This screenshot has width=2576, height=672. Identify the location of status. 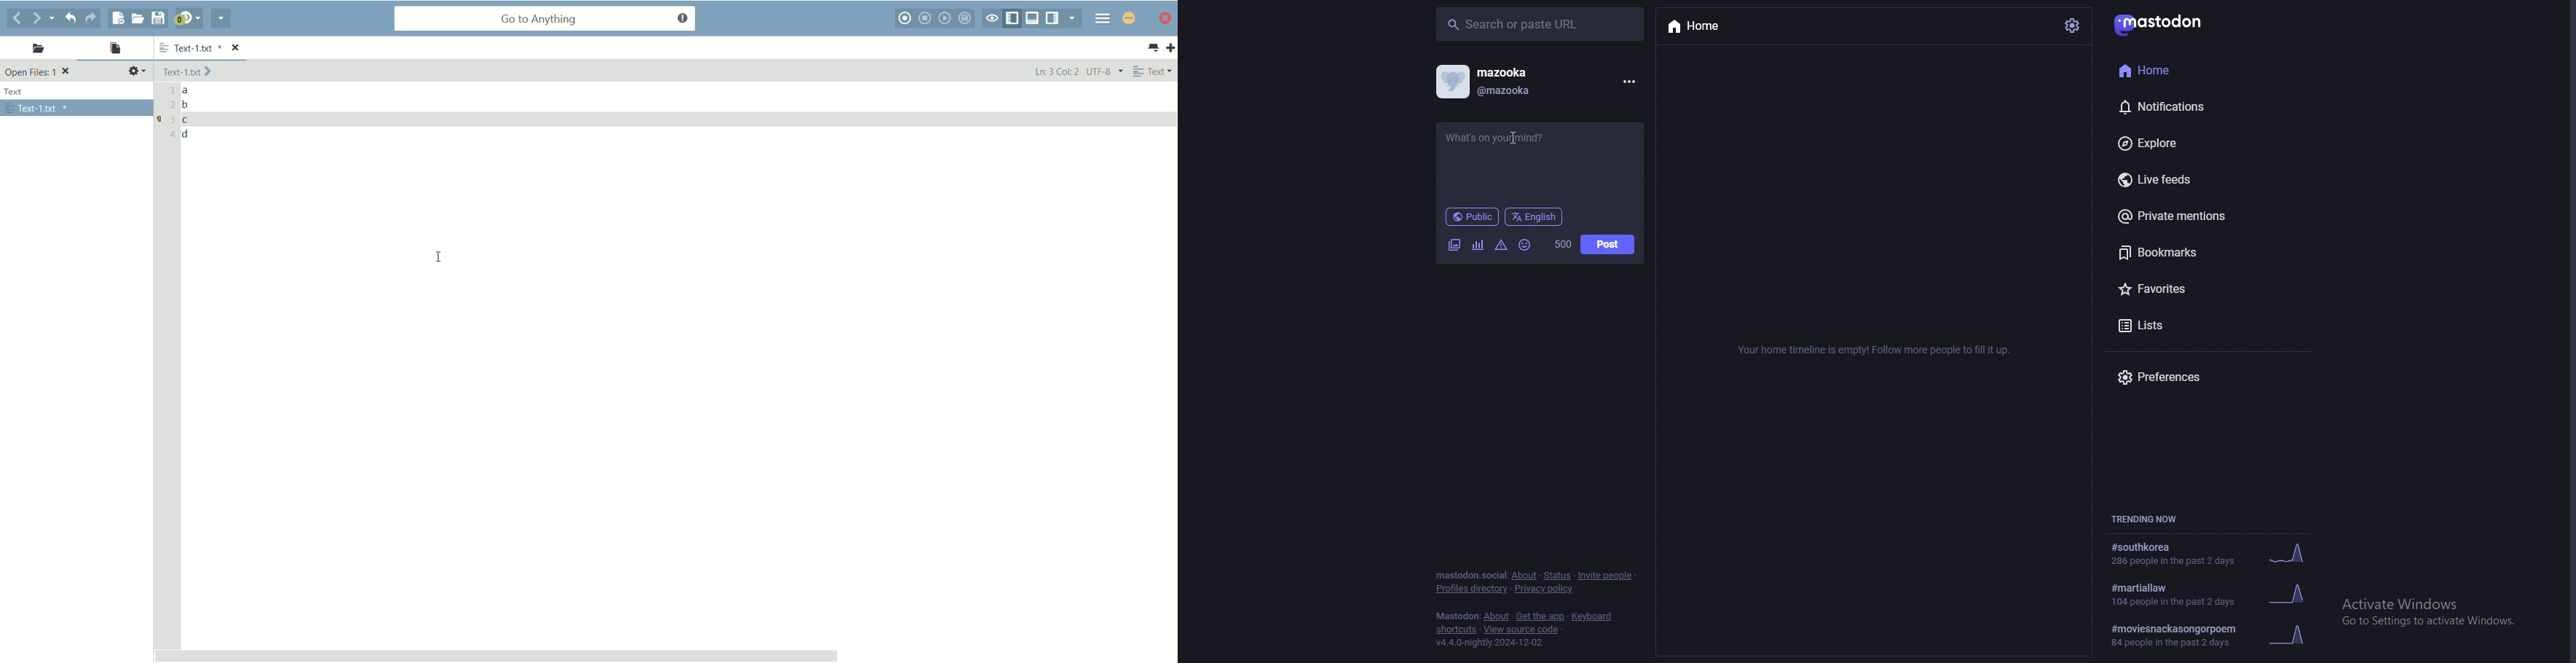
(1538, 156).